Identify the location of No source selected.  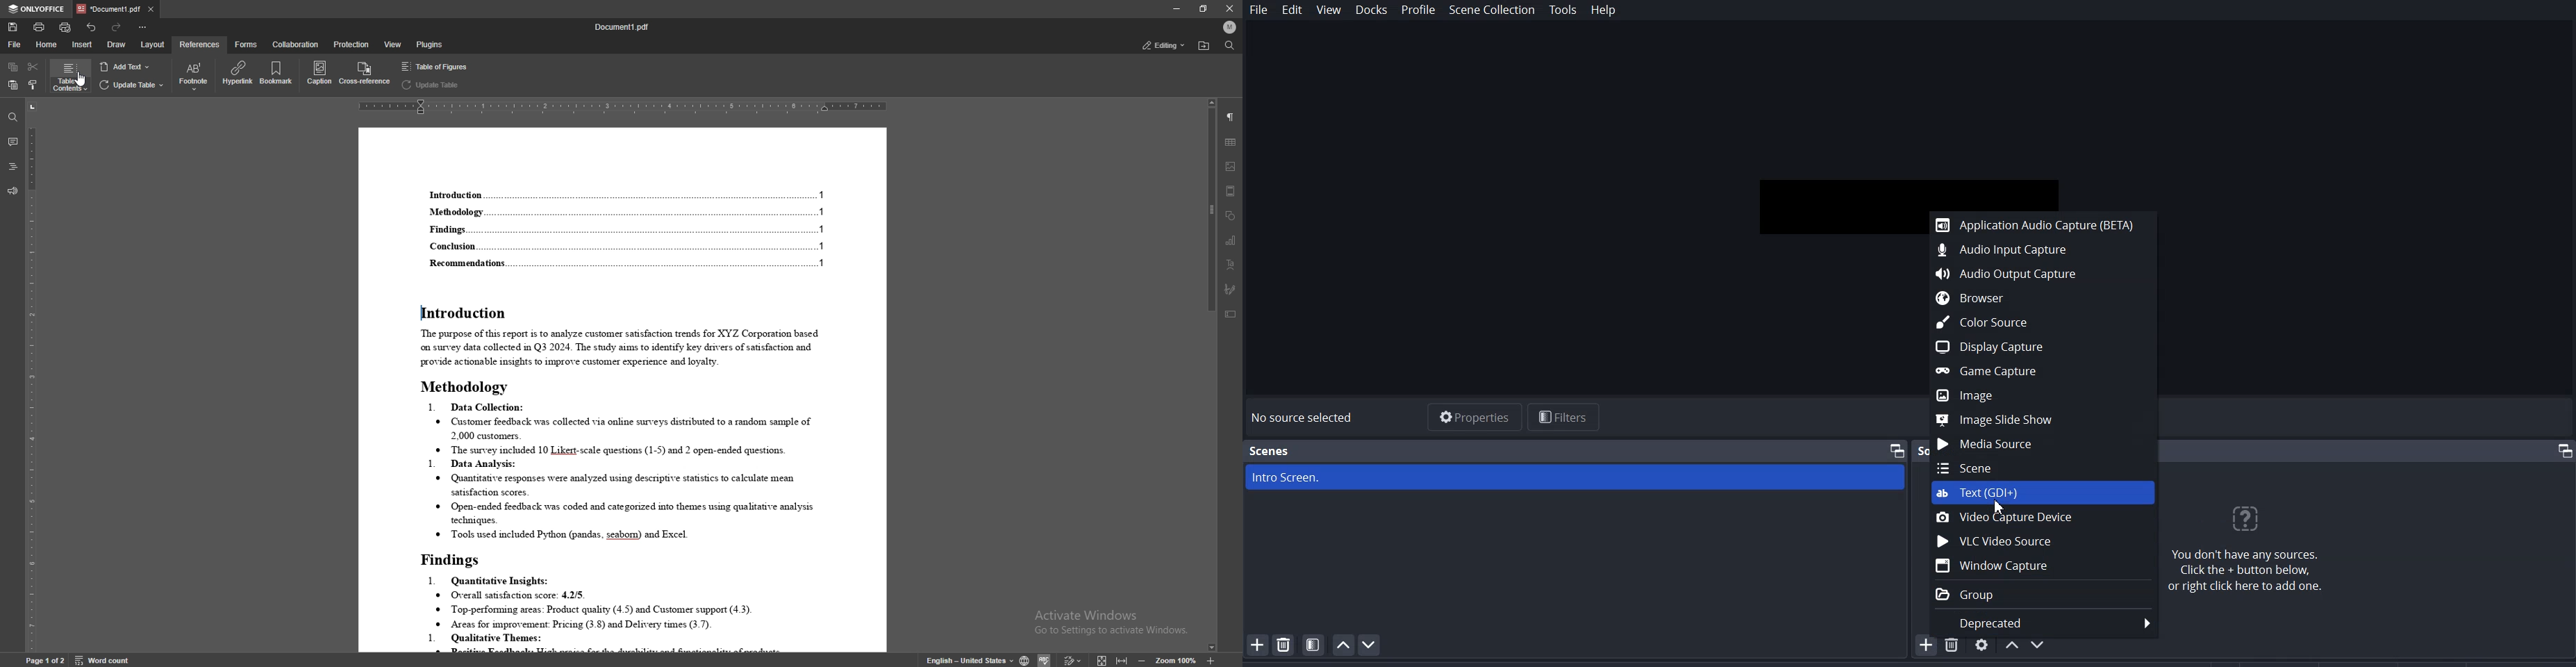
(1309, 418).